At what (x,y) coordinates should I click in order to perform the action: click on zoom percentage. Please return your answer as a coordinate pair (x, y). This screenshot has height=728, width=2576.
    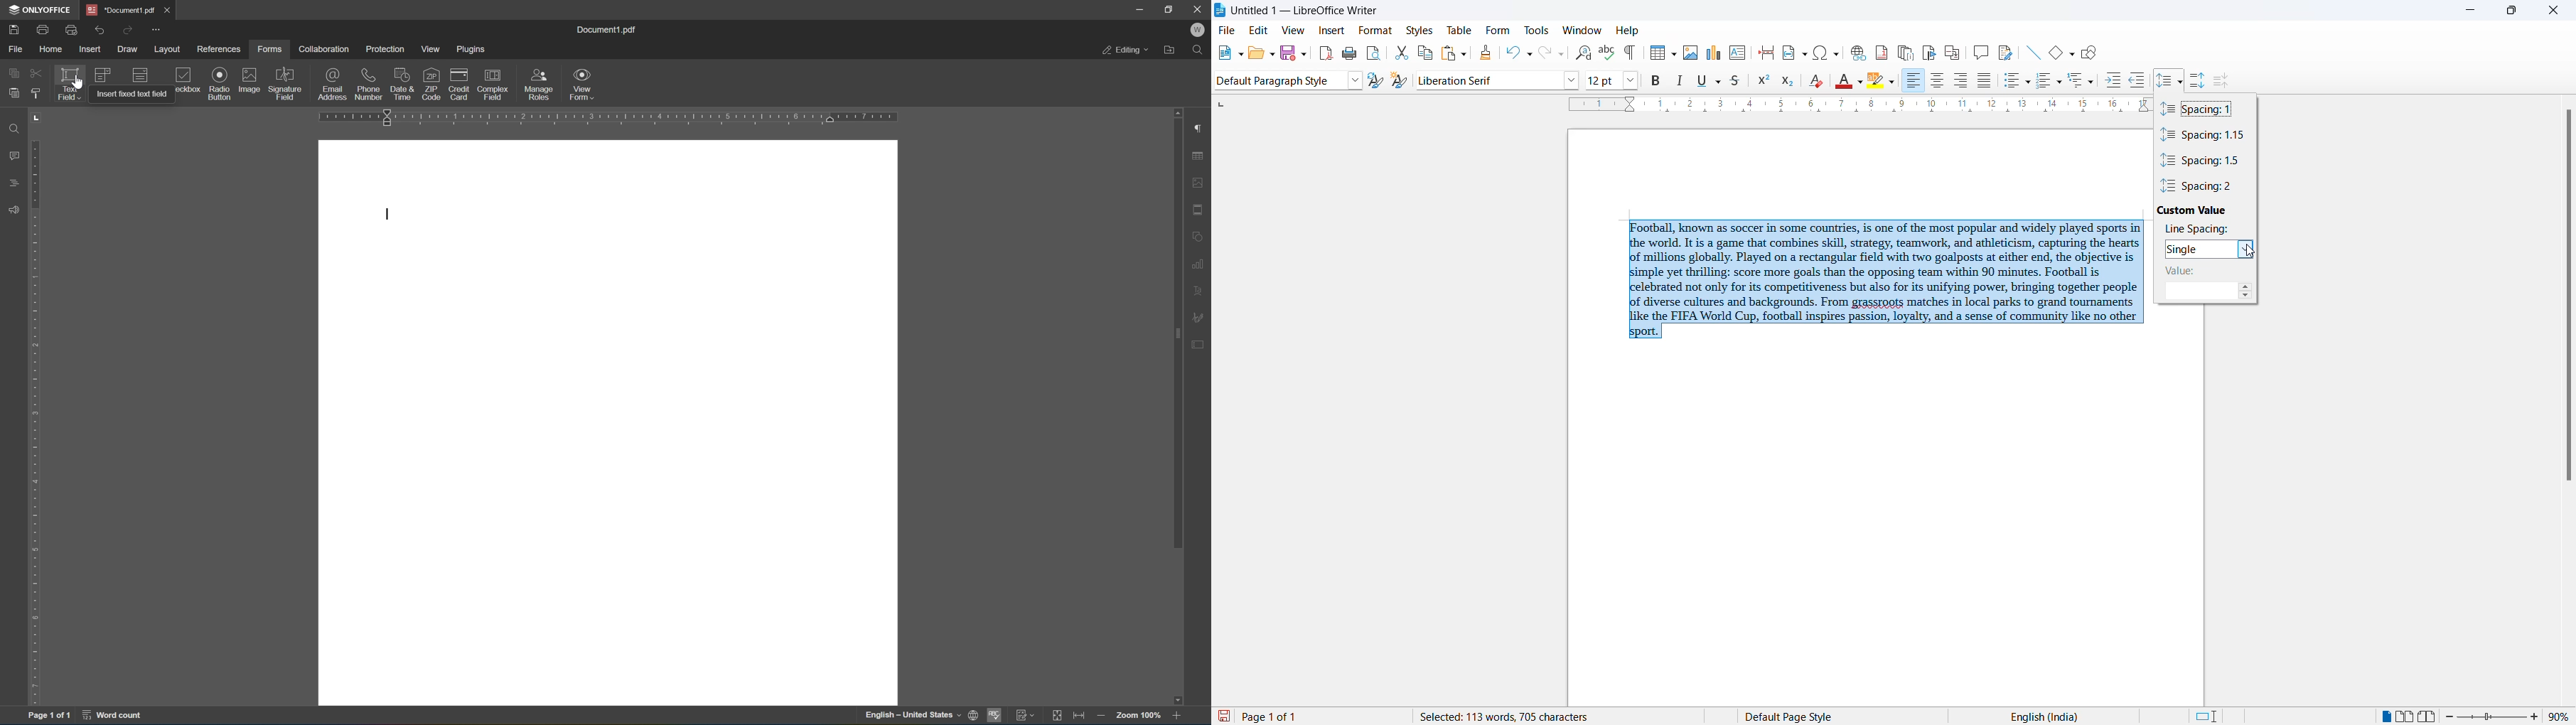
    Looking at the image, I should click on (2560, 716).